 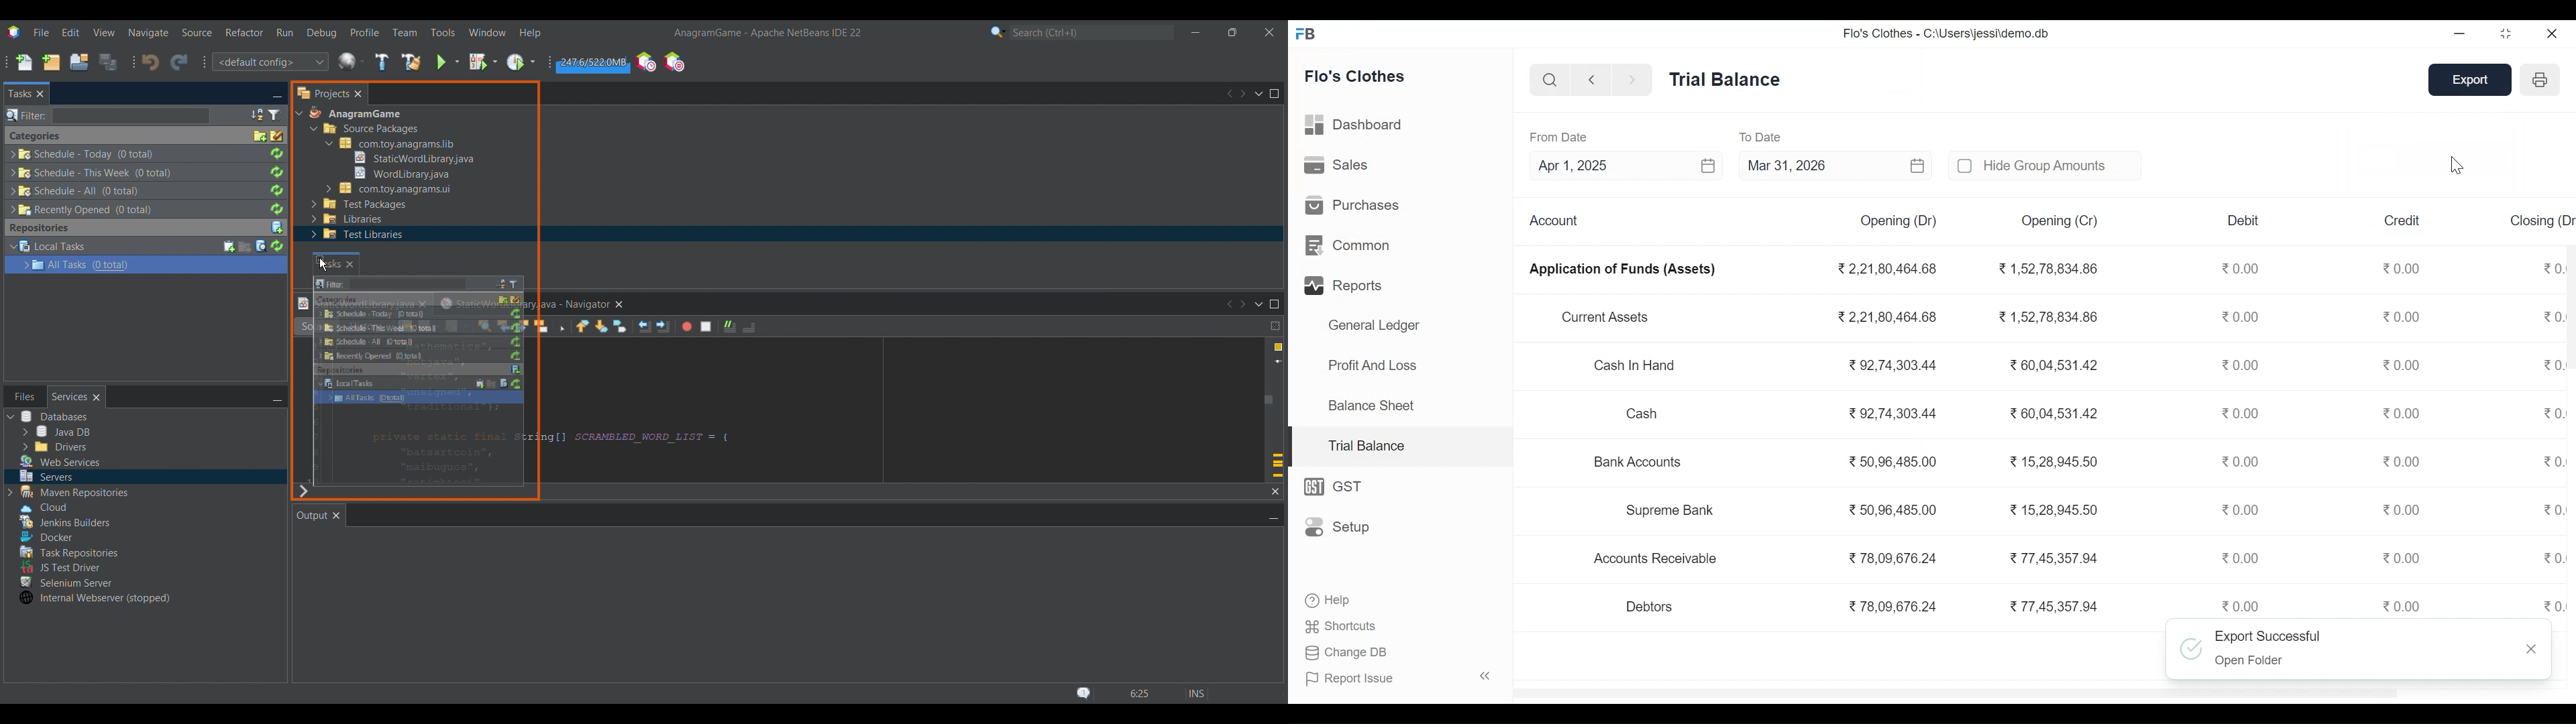 I want to click on 0.00, so click(x=2404, y=605).